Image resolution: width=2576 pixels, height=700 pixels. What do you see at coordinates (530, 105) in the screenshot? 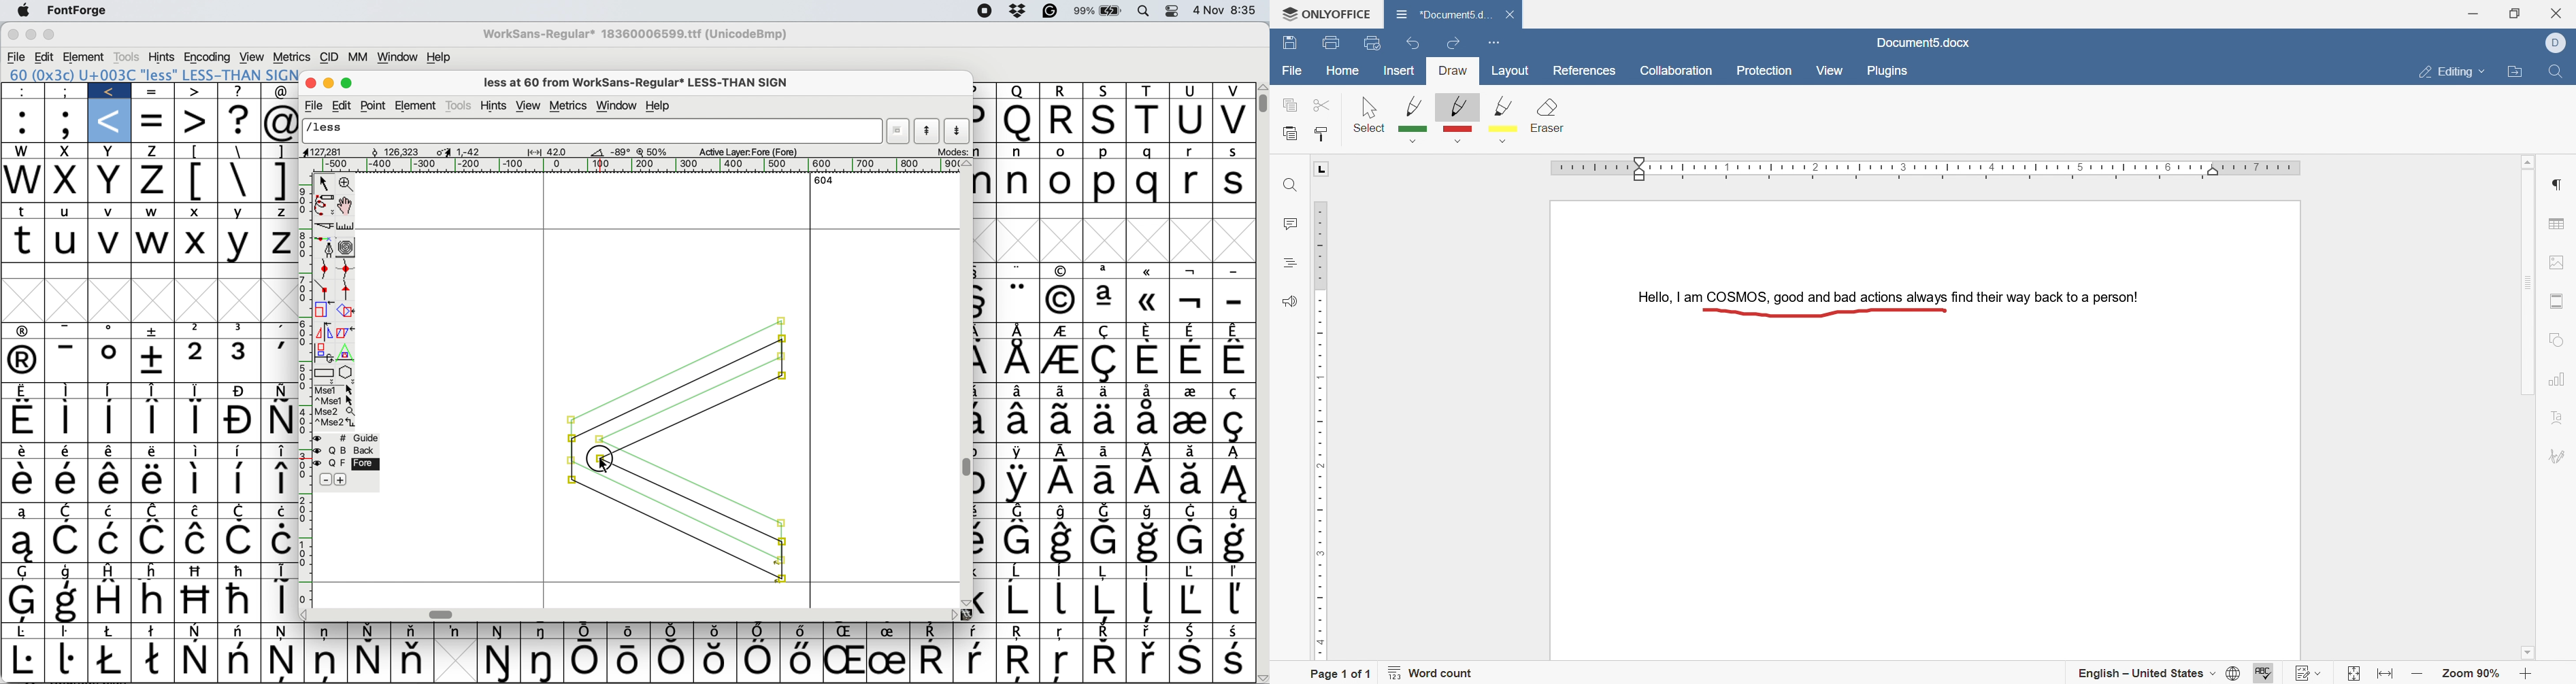
I see `view` at bounding box center [530, 105].